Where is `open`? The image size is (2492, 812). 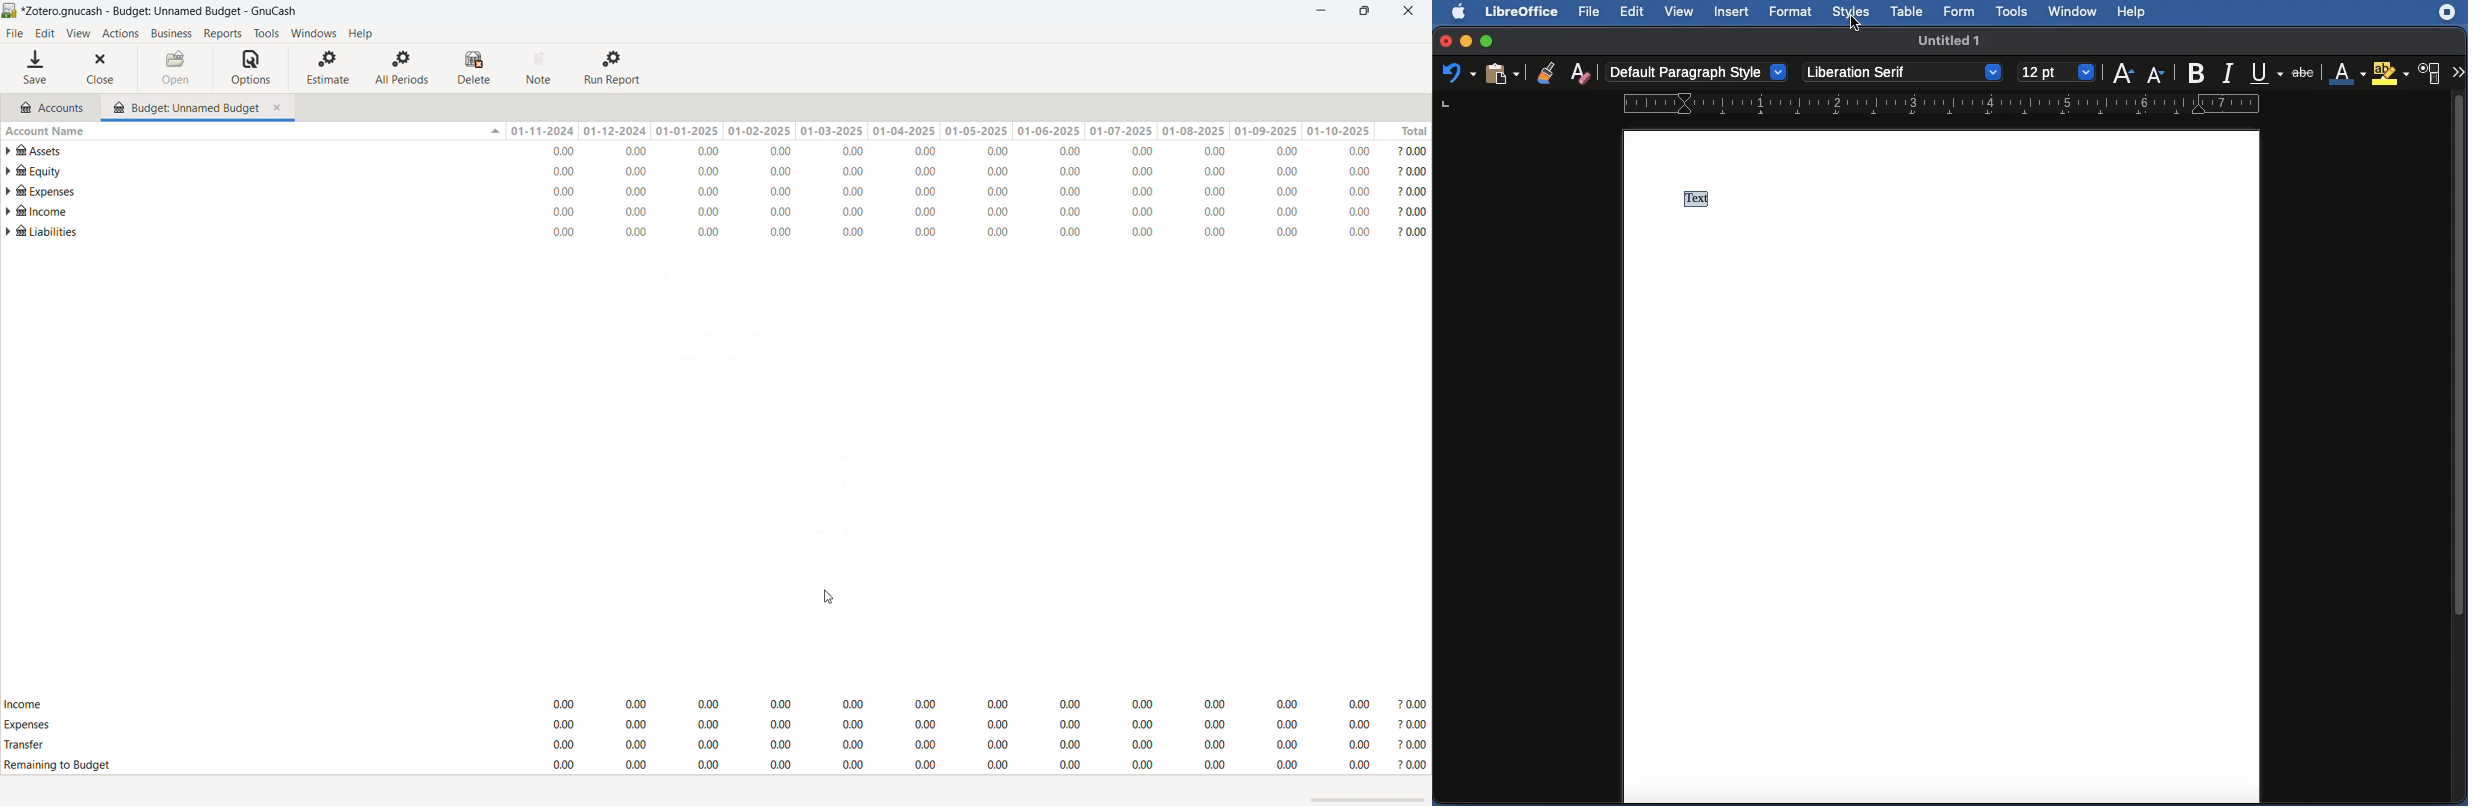 open is located at coordinates (176, 68).